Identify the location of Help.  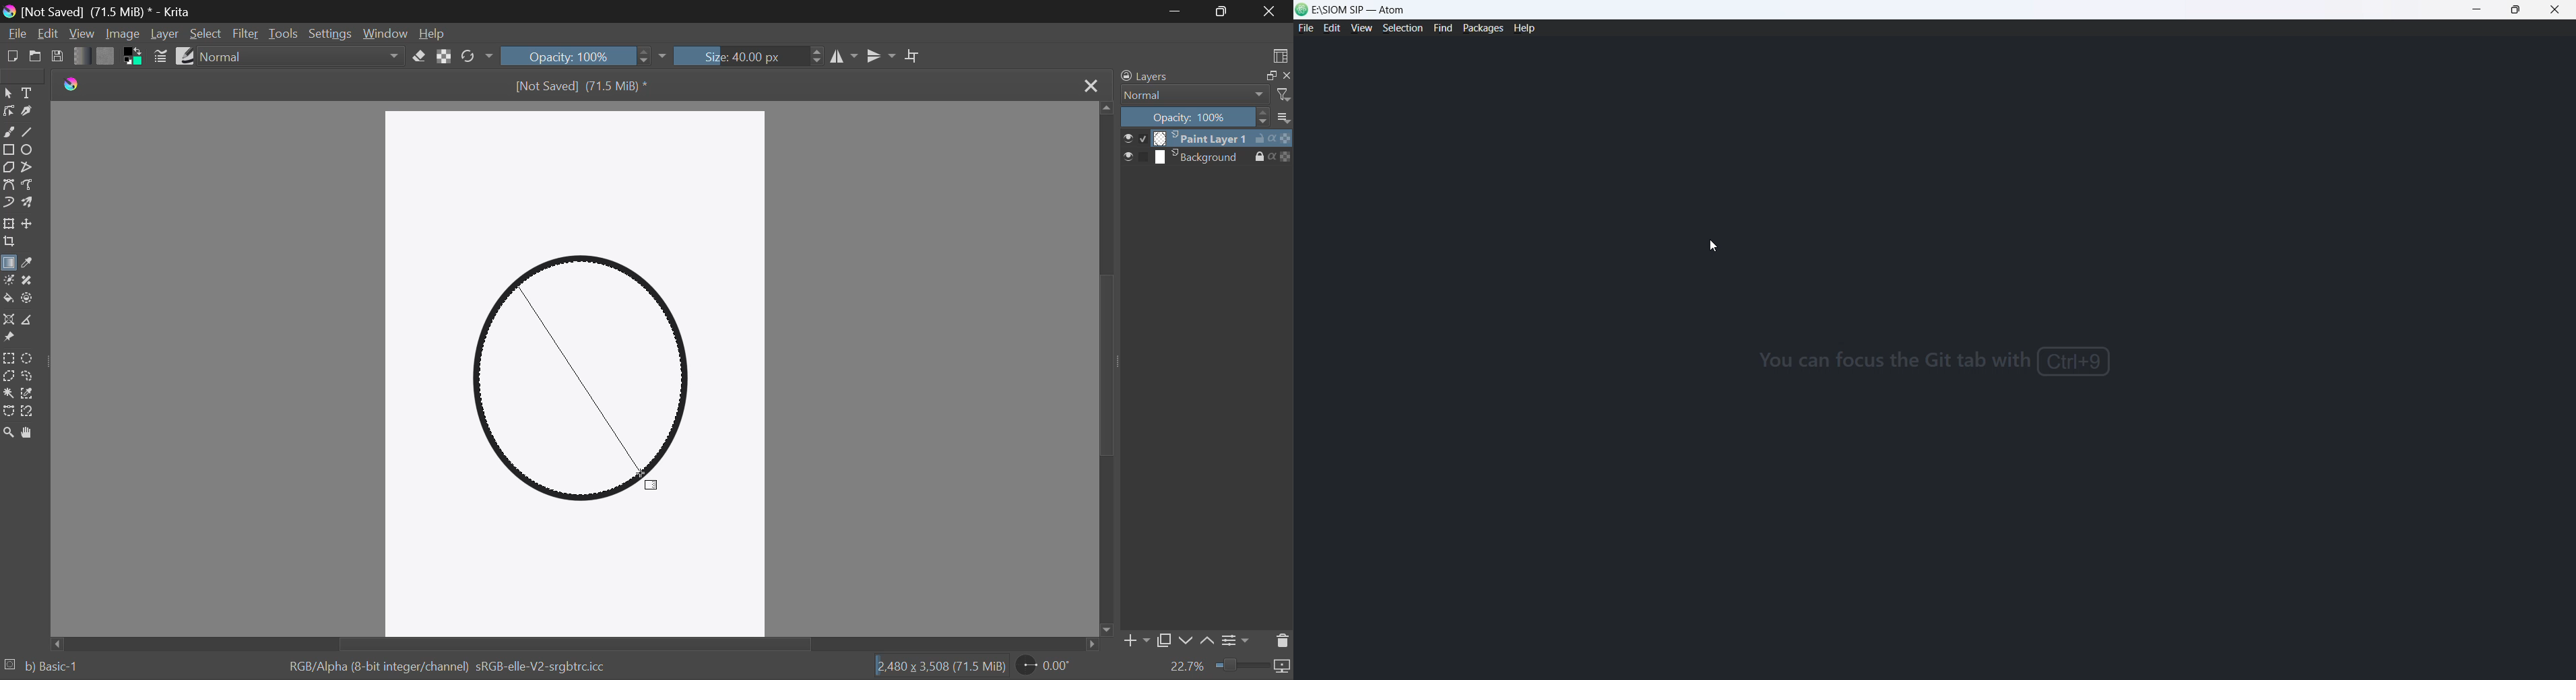
(435, 34).